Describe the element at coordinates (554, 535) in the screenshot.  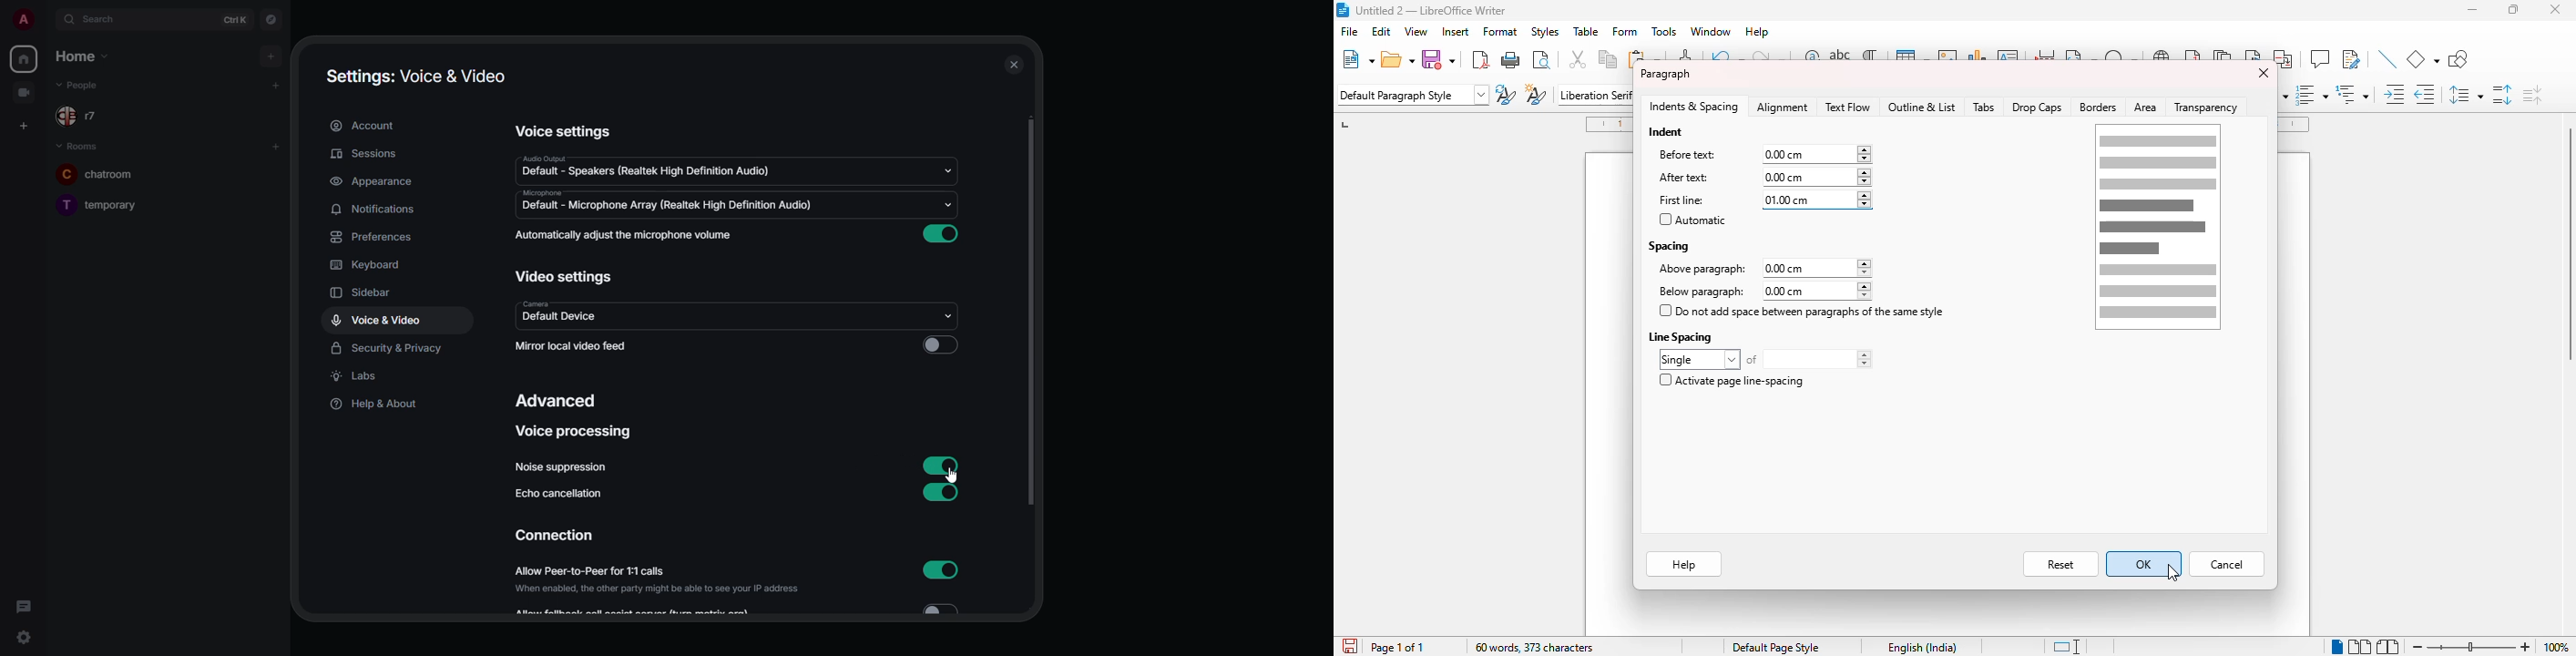
I see `connection` at that location.